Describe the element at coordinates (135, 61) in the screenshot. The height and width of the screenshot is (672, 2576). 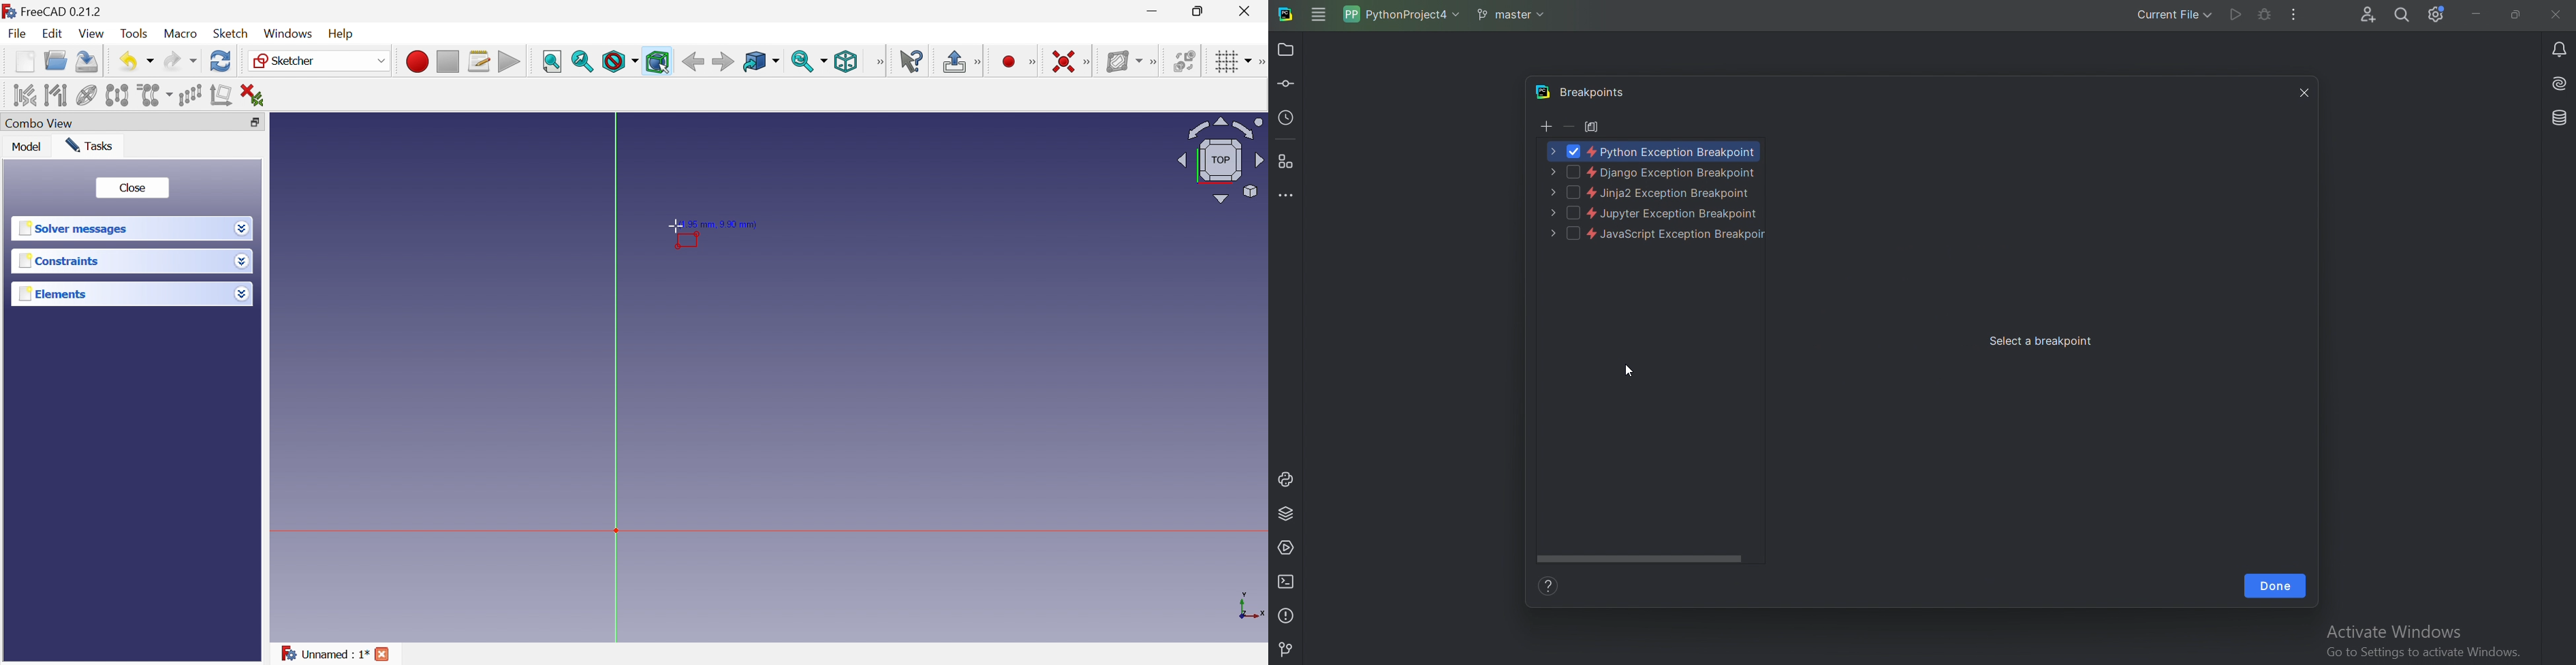
I see `Save` at that location.